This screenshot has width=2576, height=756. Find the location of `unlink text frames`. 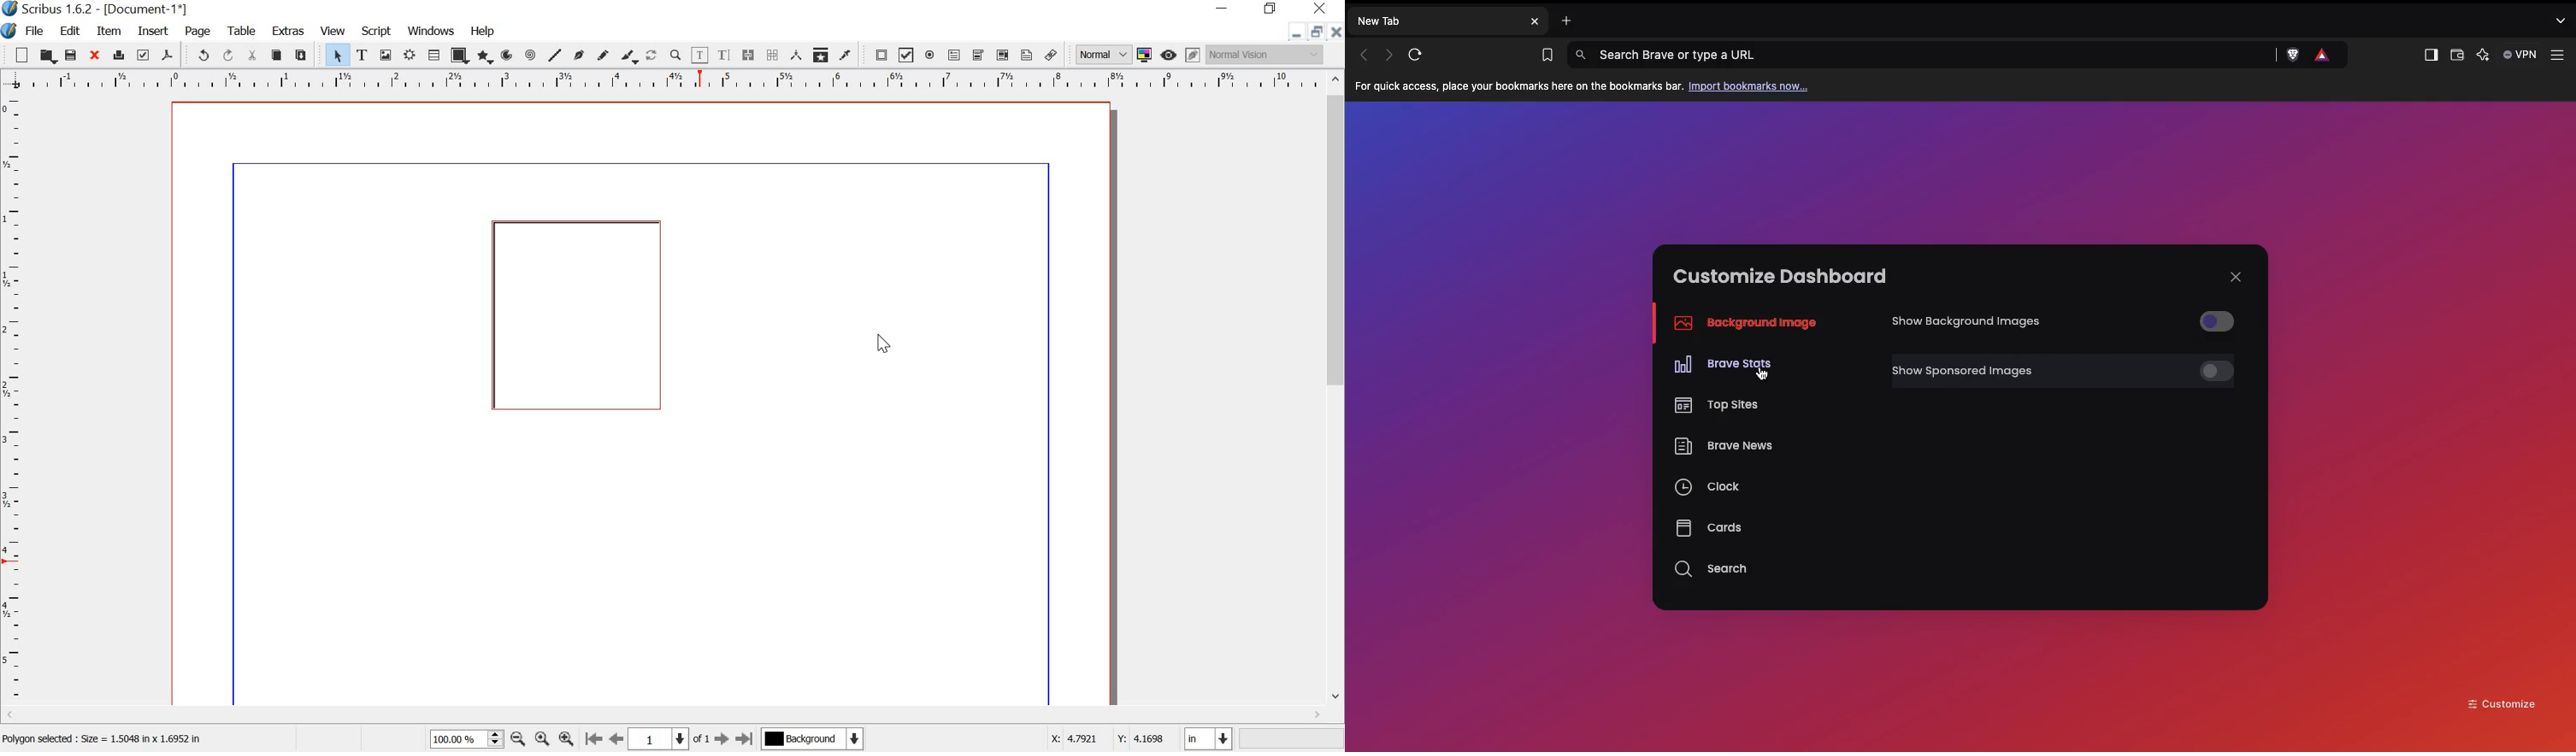

unlink text frames is located at coordinates (773, 55).